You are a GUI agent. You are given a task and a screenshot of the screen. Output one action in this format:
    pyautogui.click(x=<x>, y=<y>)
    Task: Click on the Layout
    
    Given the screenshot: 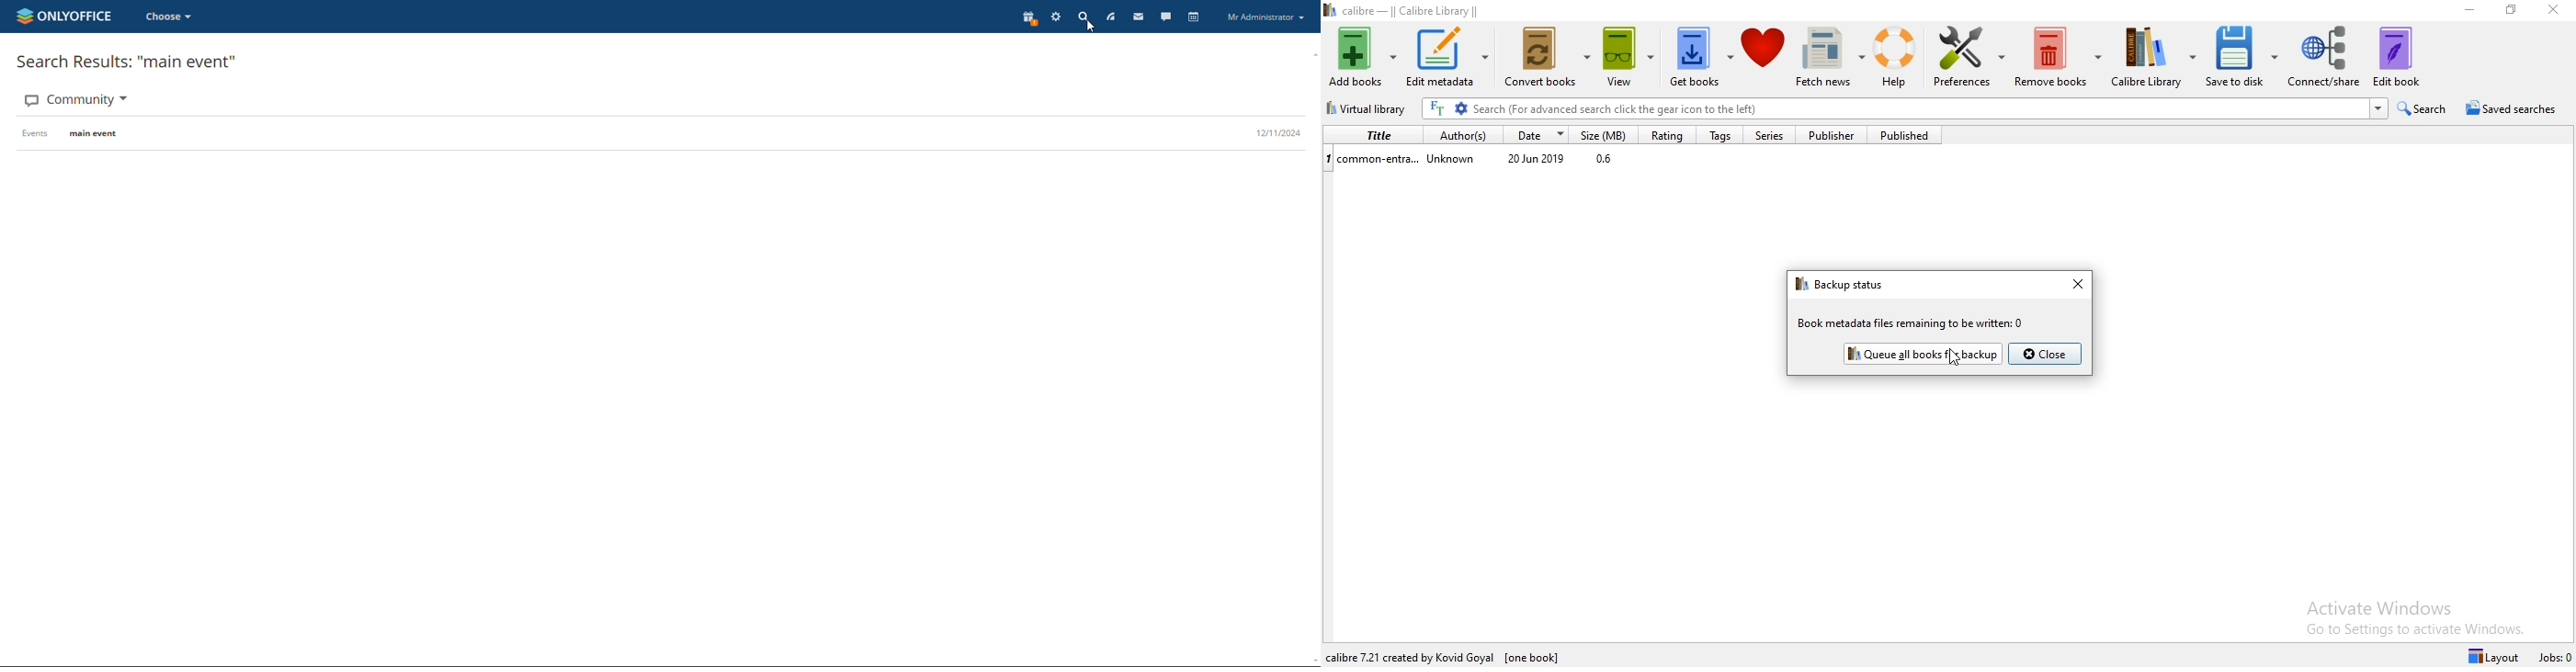 What is the action you would take?
    pyautogui.click(x=2497, y=655)
    